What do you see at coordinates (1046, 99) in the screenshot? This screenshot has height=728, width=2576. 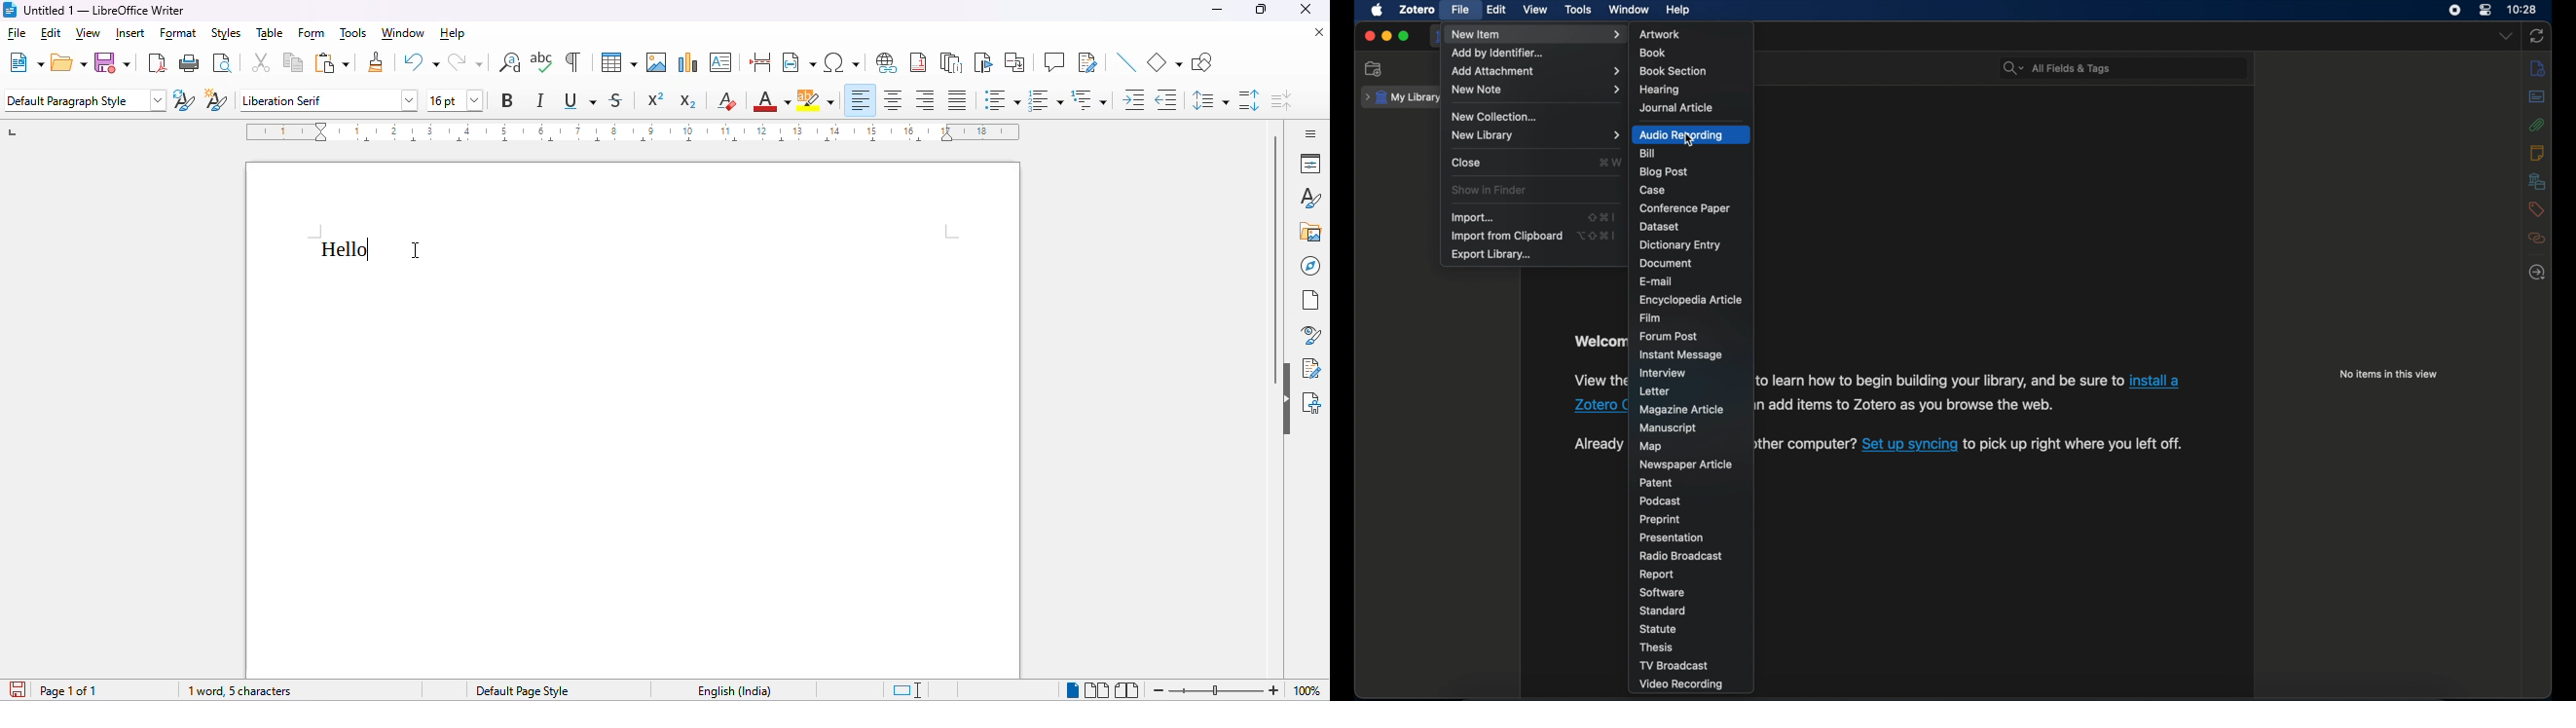 I see `toggle ordered list` at bounding box center [1046, 99].